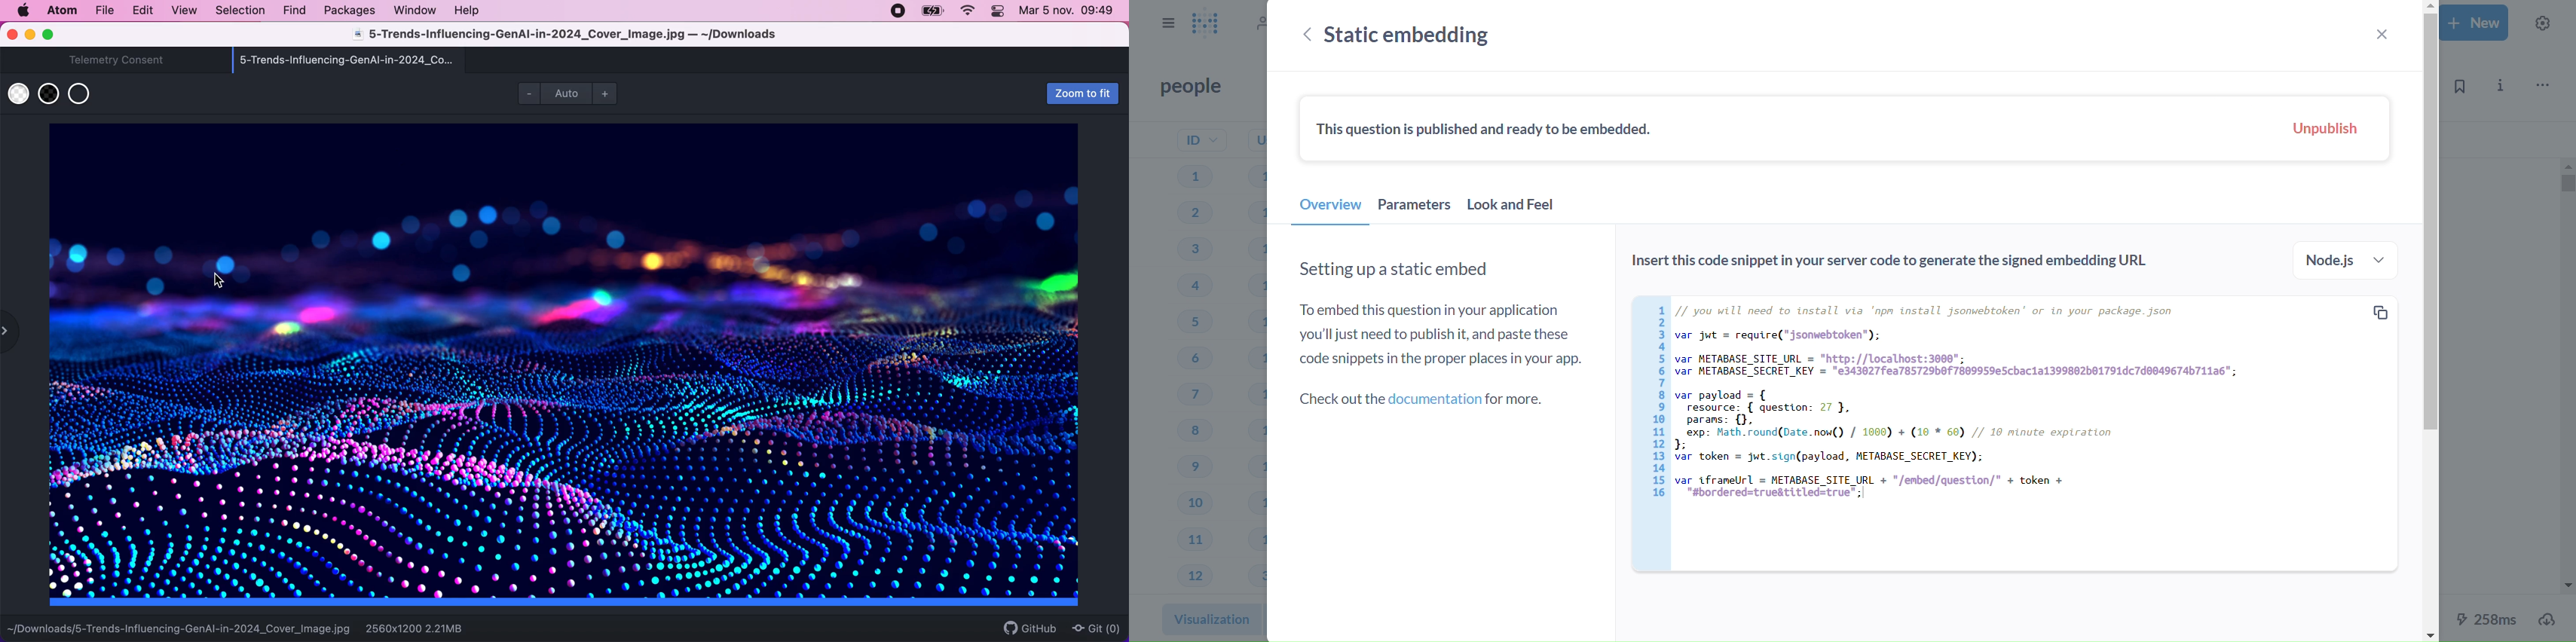  What do you see at coordinates (415, 13) in the screenshot?
I see `window` at bounding box center [415, 13].